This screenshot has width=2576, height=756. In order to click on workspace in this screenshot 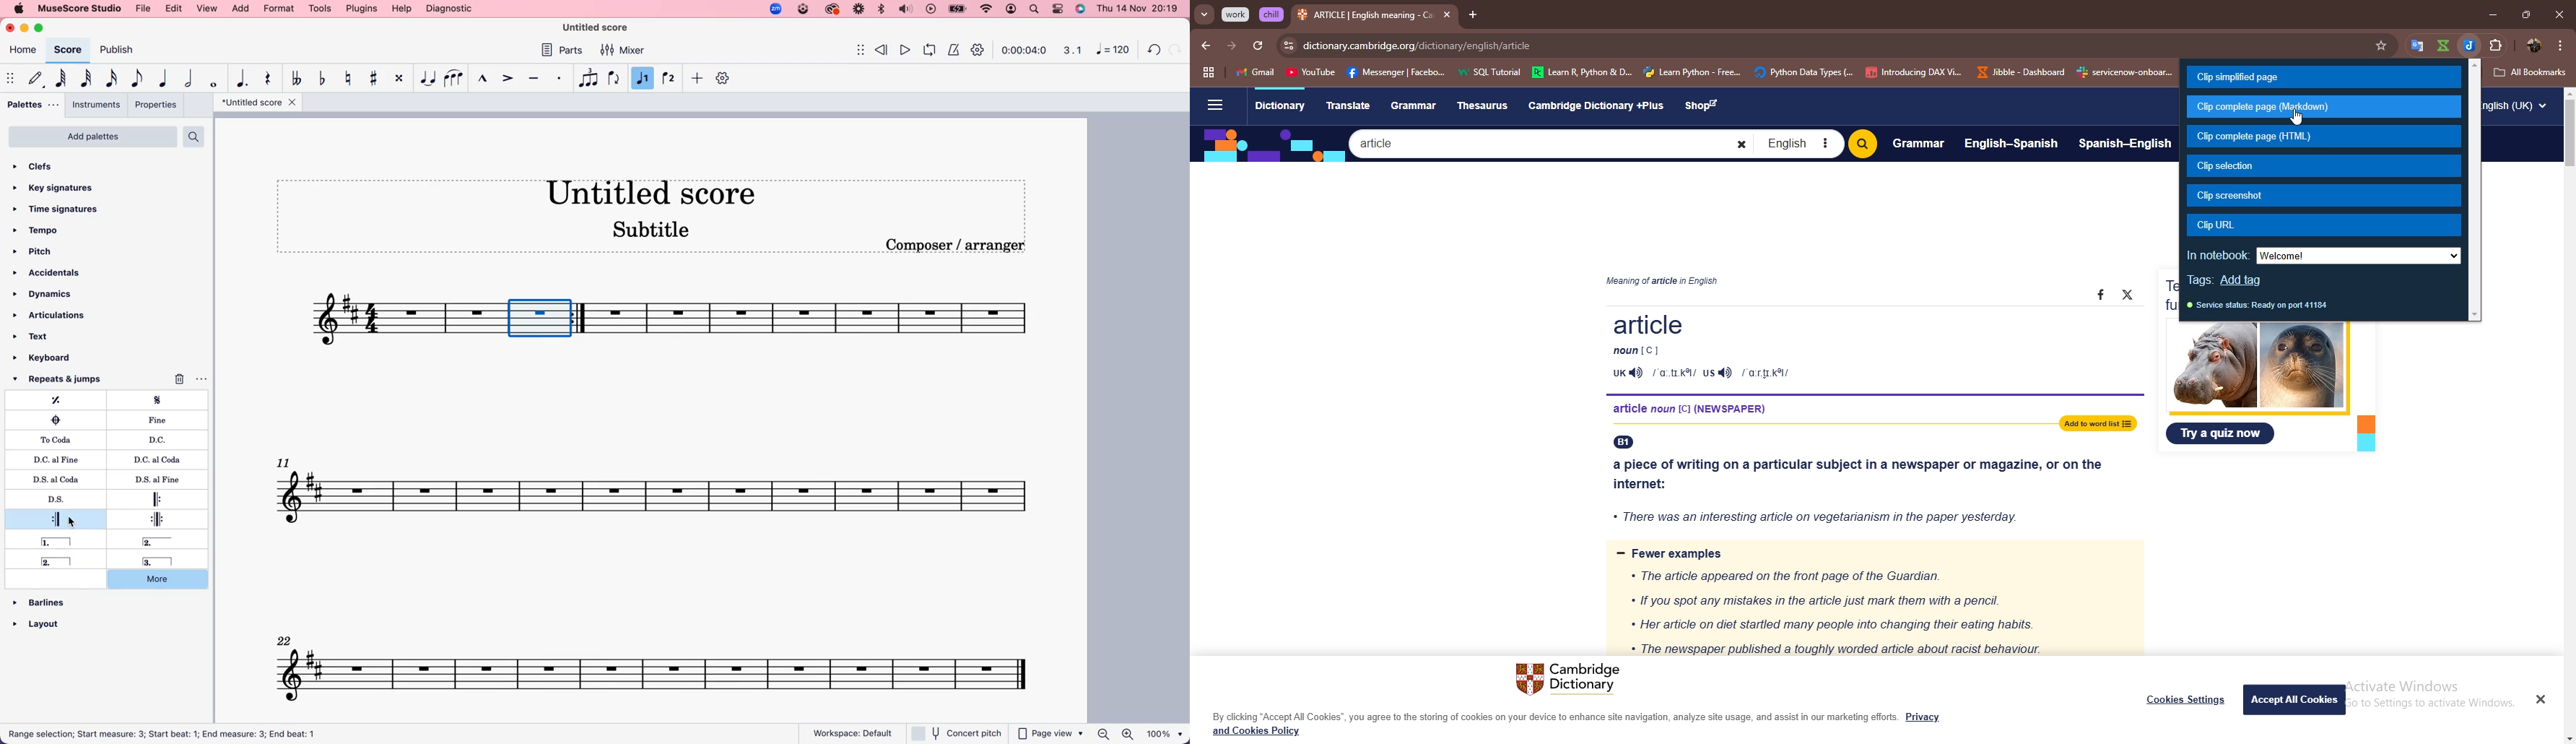, I will do `click(853, 730)`.